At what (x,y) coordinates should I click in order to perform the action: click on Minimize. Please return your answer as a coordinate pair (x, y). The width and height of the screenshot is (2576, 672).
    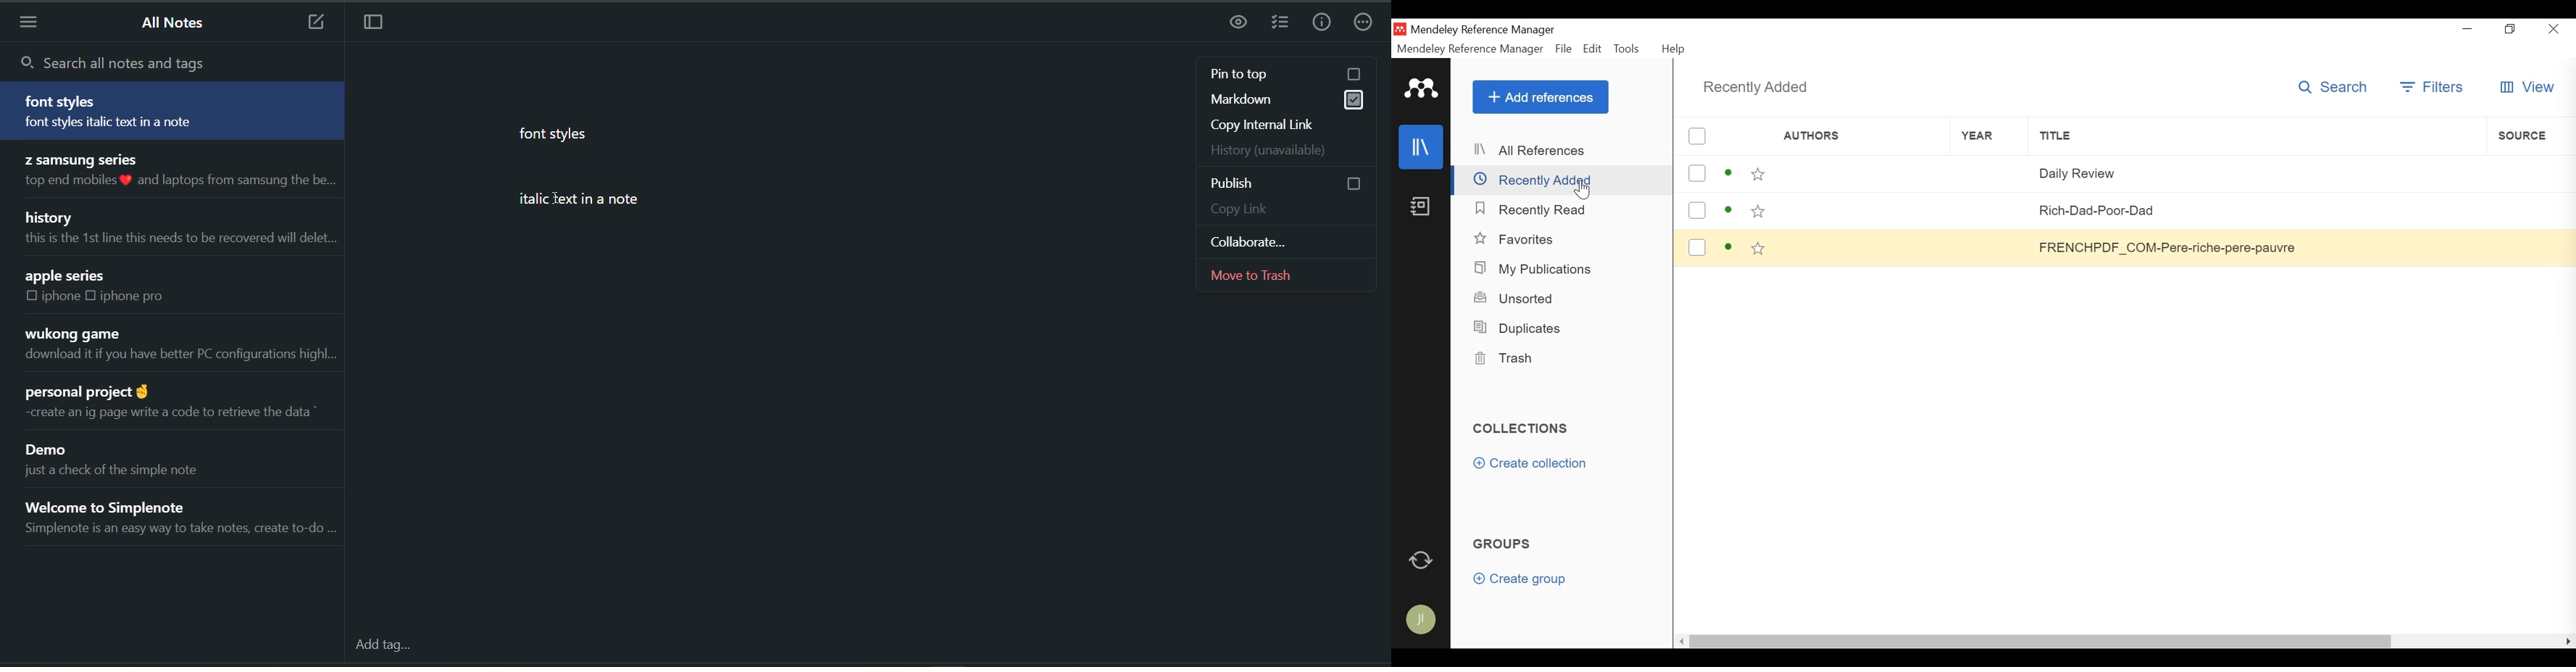
    Looking at the image, I should click on (2468, 30).